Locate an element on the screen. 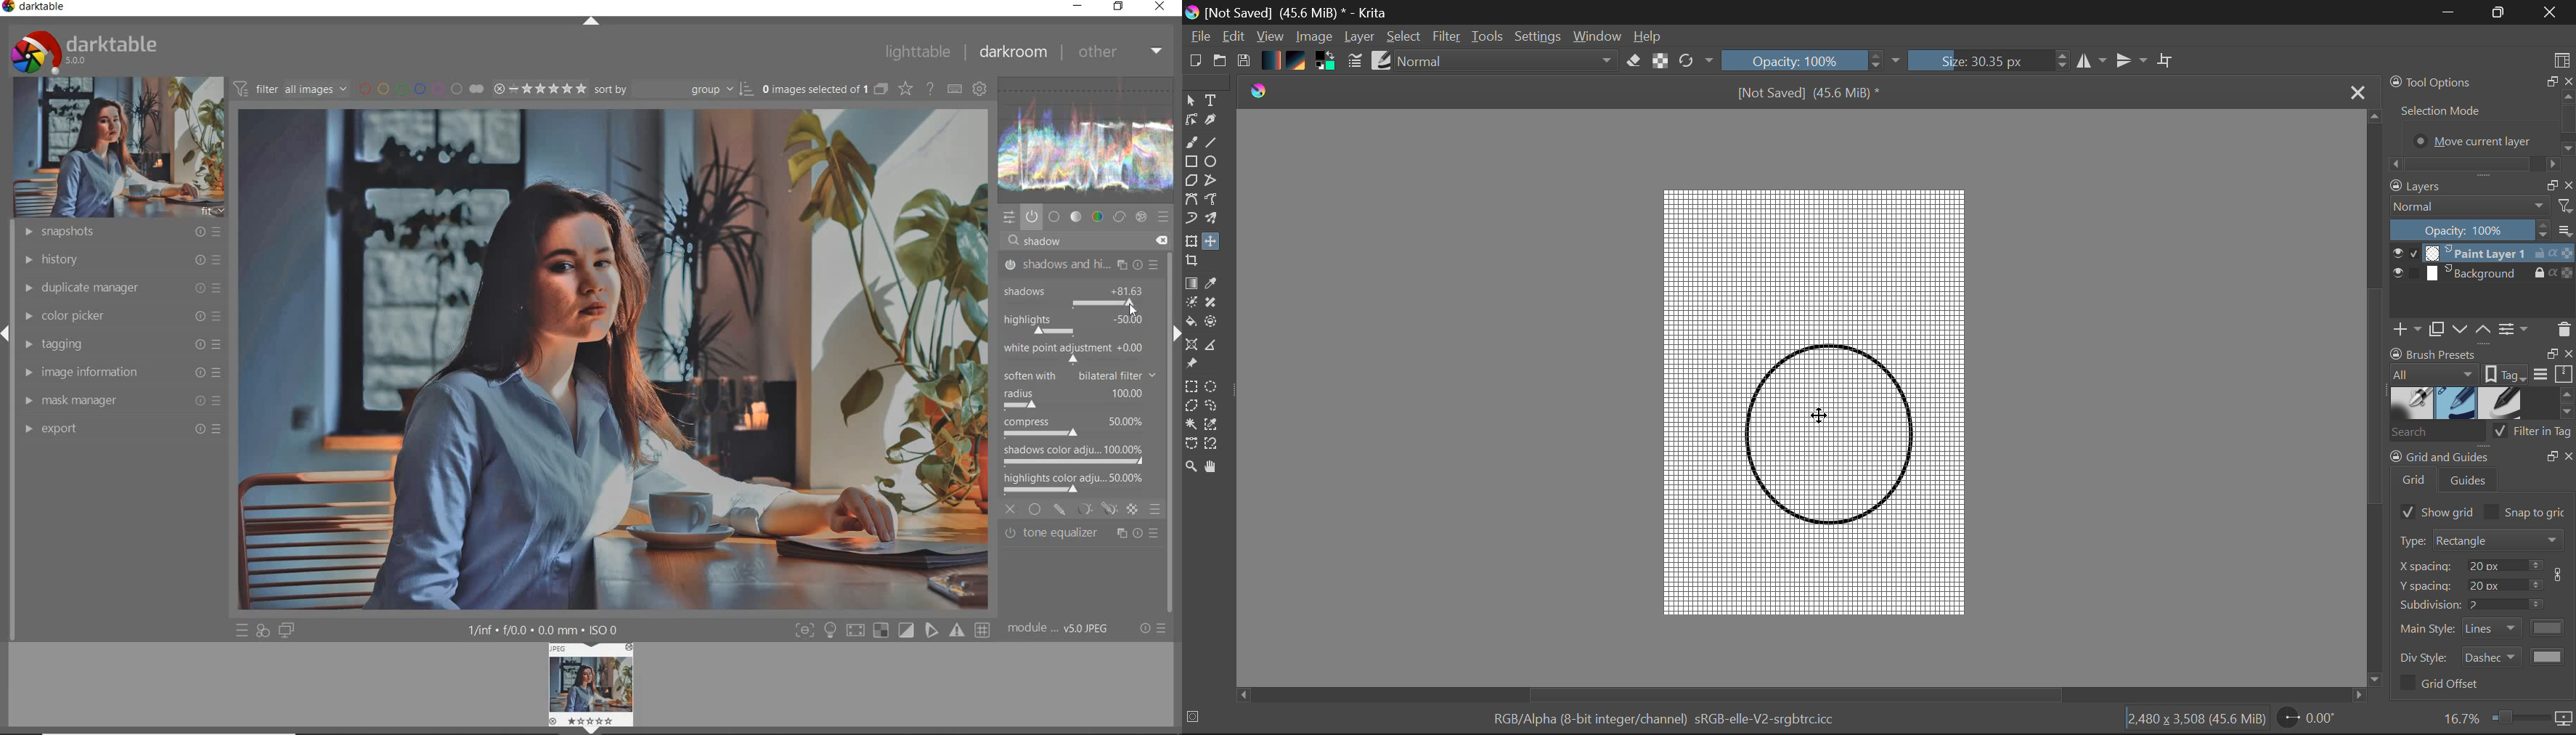 This screenshot has width=2576, height=756. base is located at coordinates (1055, 216).